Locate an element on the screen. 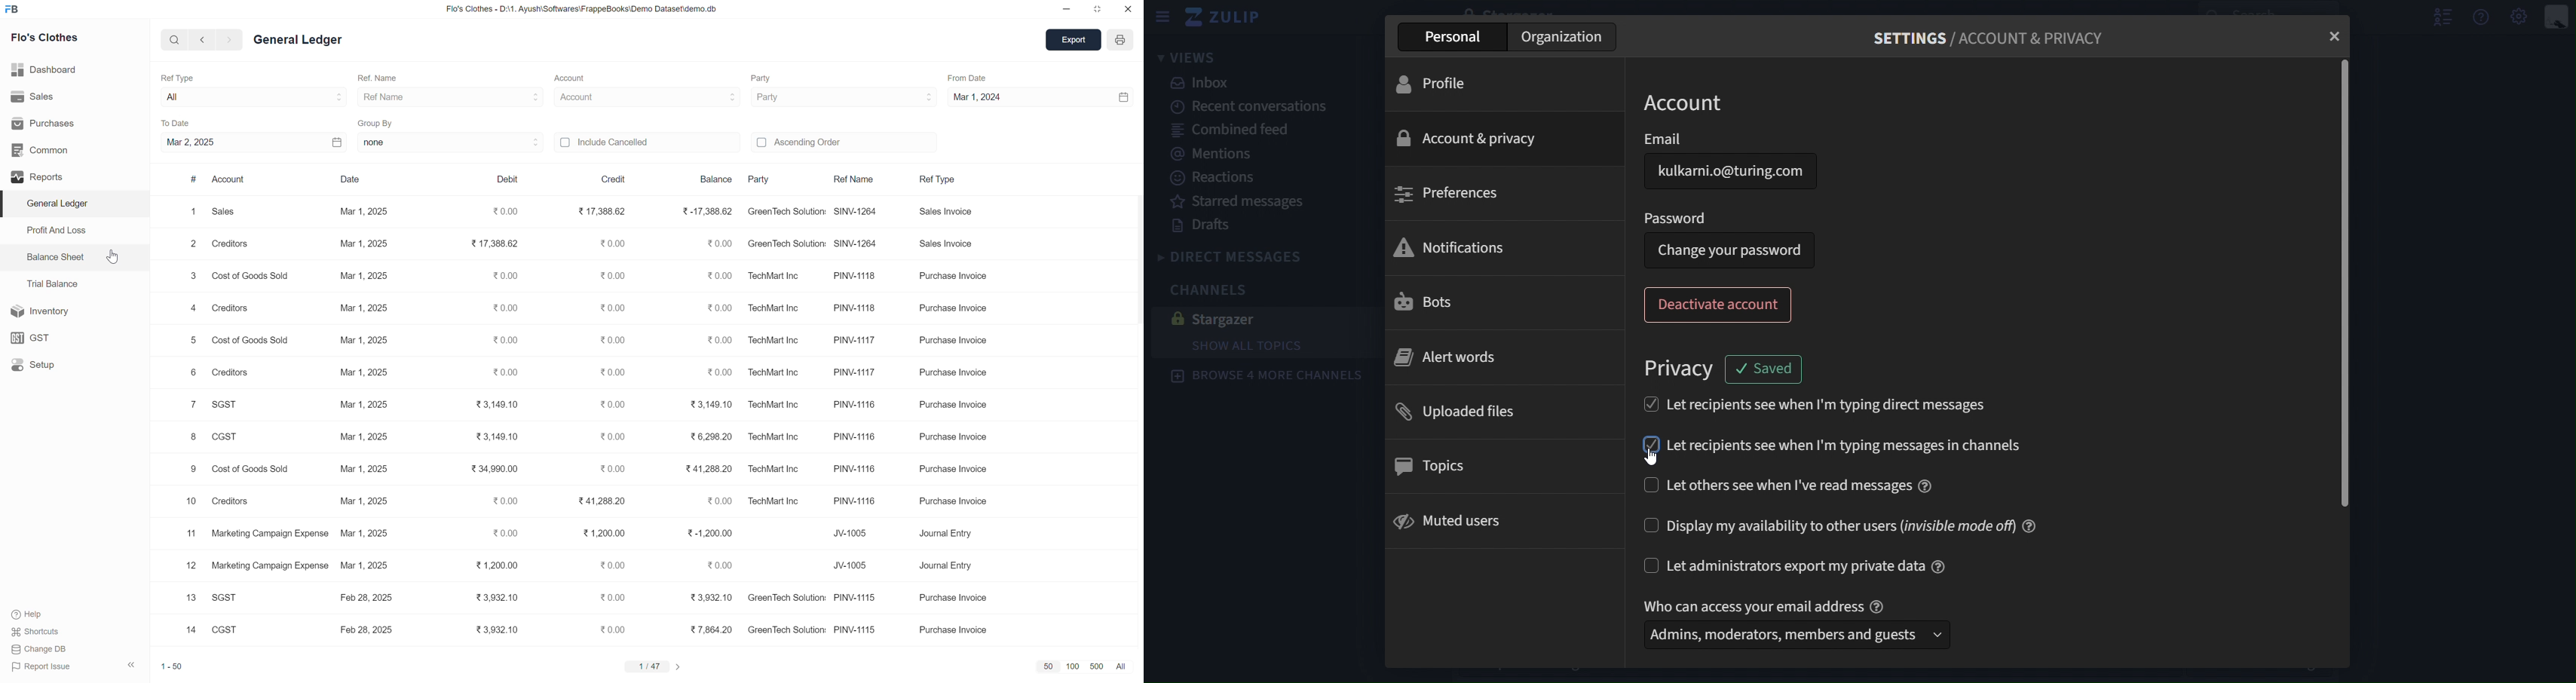 This screenshot has height=700, width=2576. SGST is located at coordinates (229, 405).